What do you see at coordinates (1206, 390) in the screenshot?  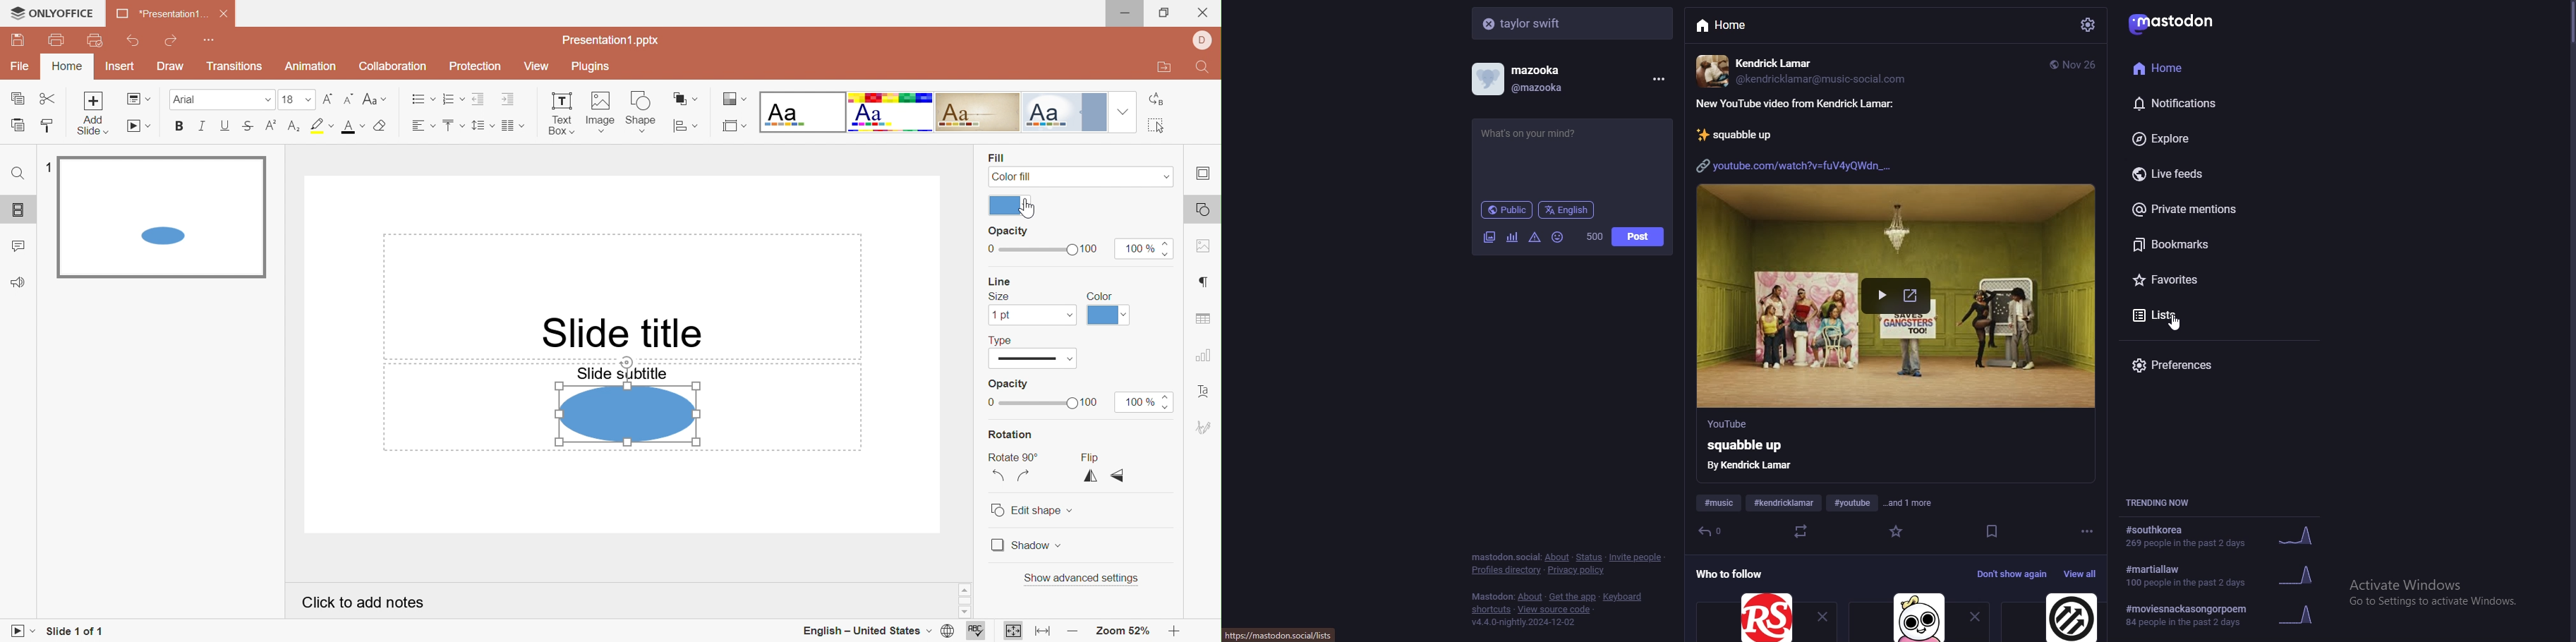 I see `Text art settings` at bounding box center [1206, 390].